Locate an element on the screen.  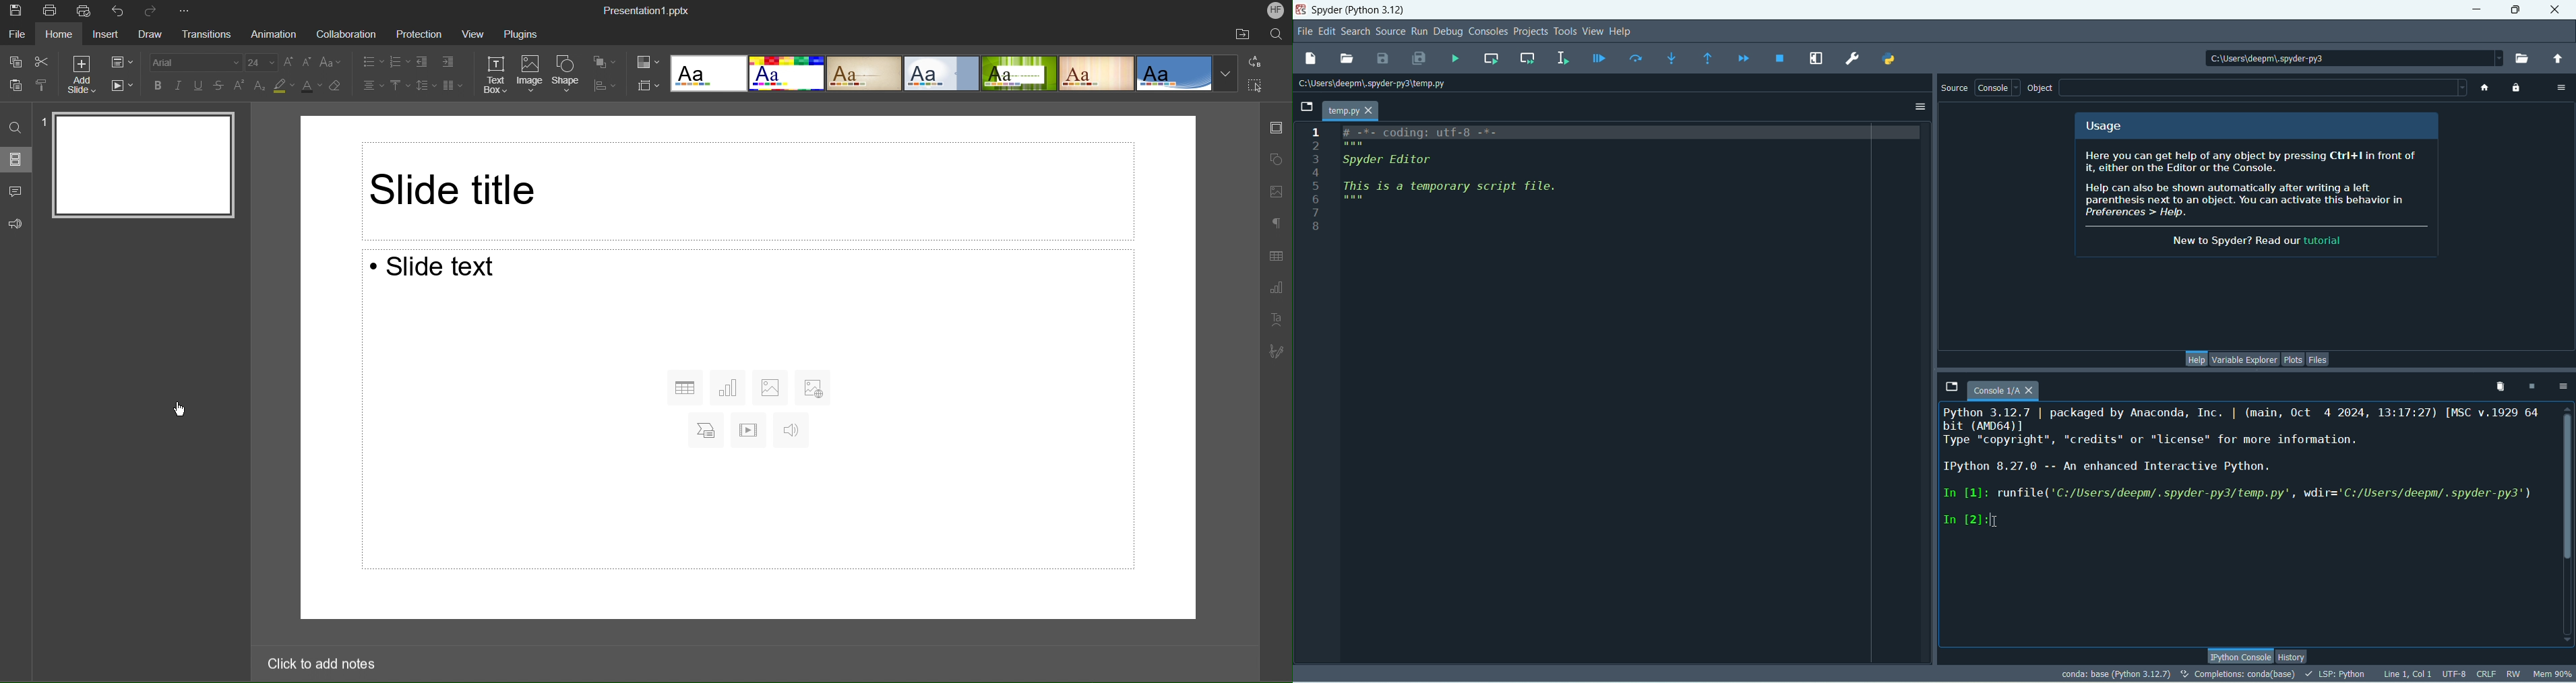
Save is located at coordinates (15, 11).